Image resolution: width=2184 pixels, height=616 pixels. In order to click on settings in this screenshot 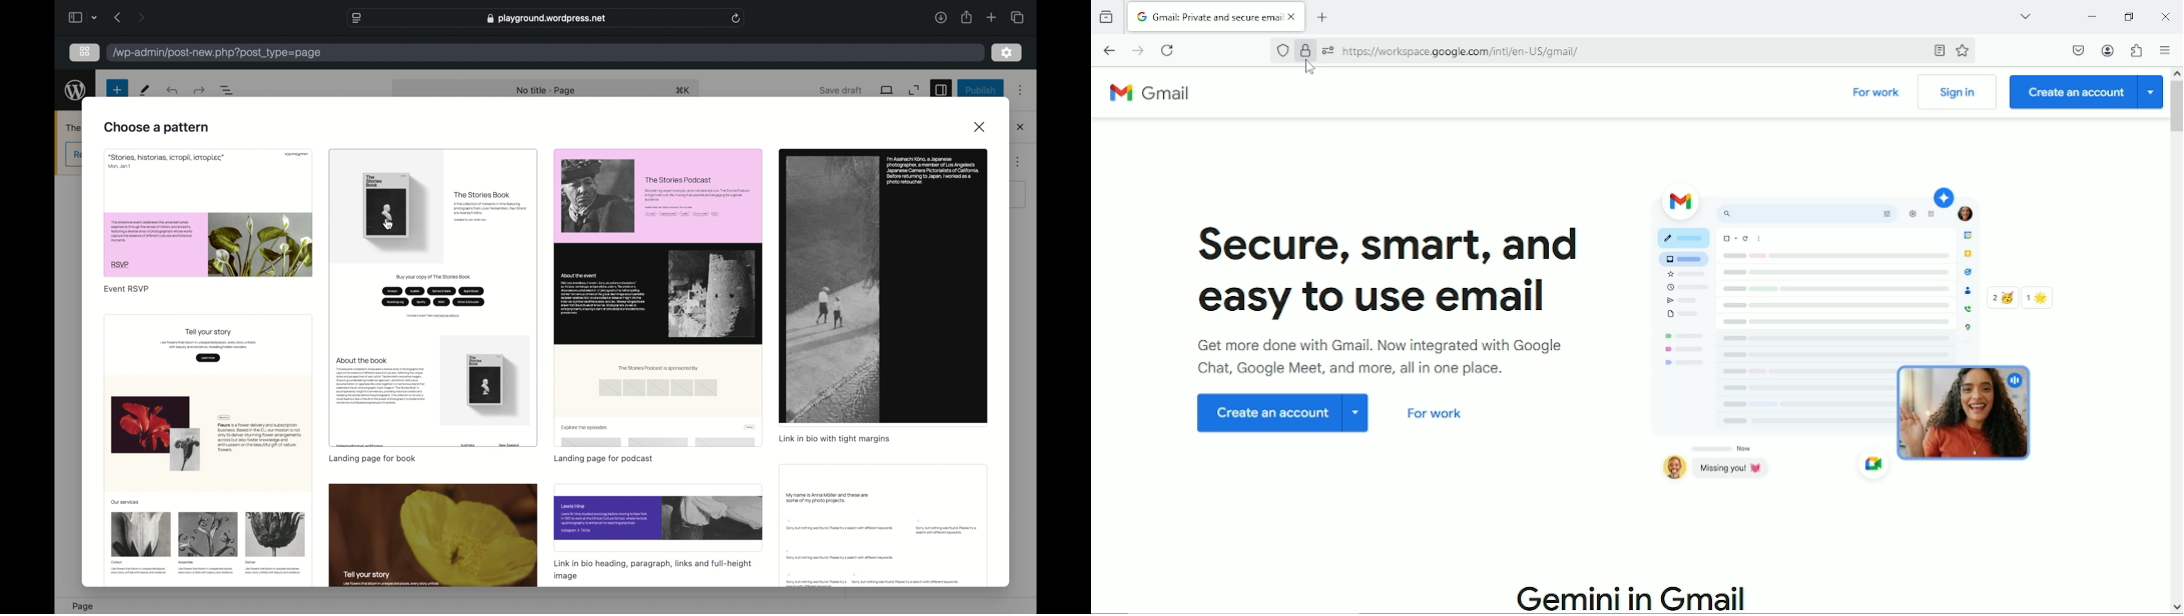, I will do `click(1007, 53)`.